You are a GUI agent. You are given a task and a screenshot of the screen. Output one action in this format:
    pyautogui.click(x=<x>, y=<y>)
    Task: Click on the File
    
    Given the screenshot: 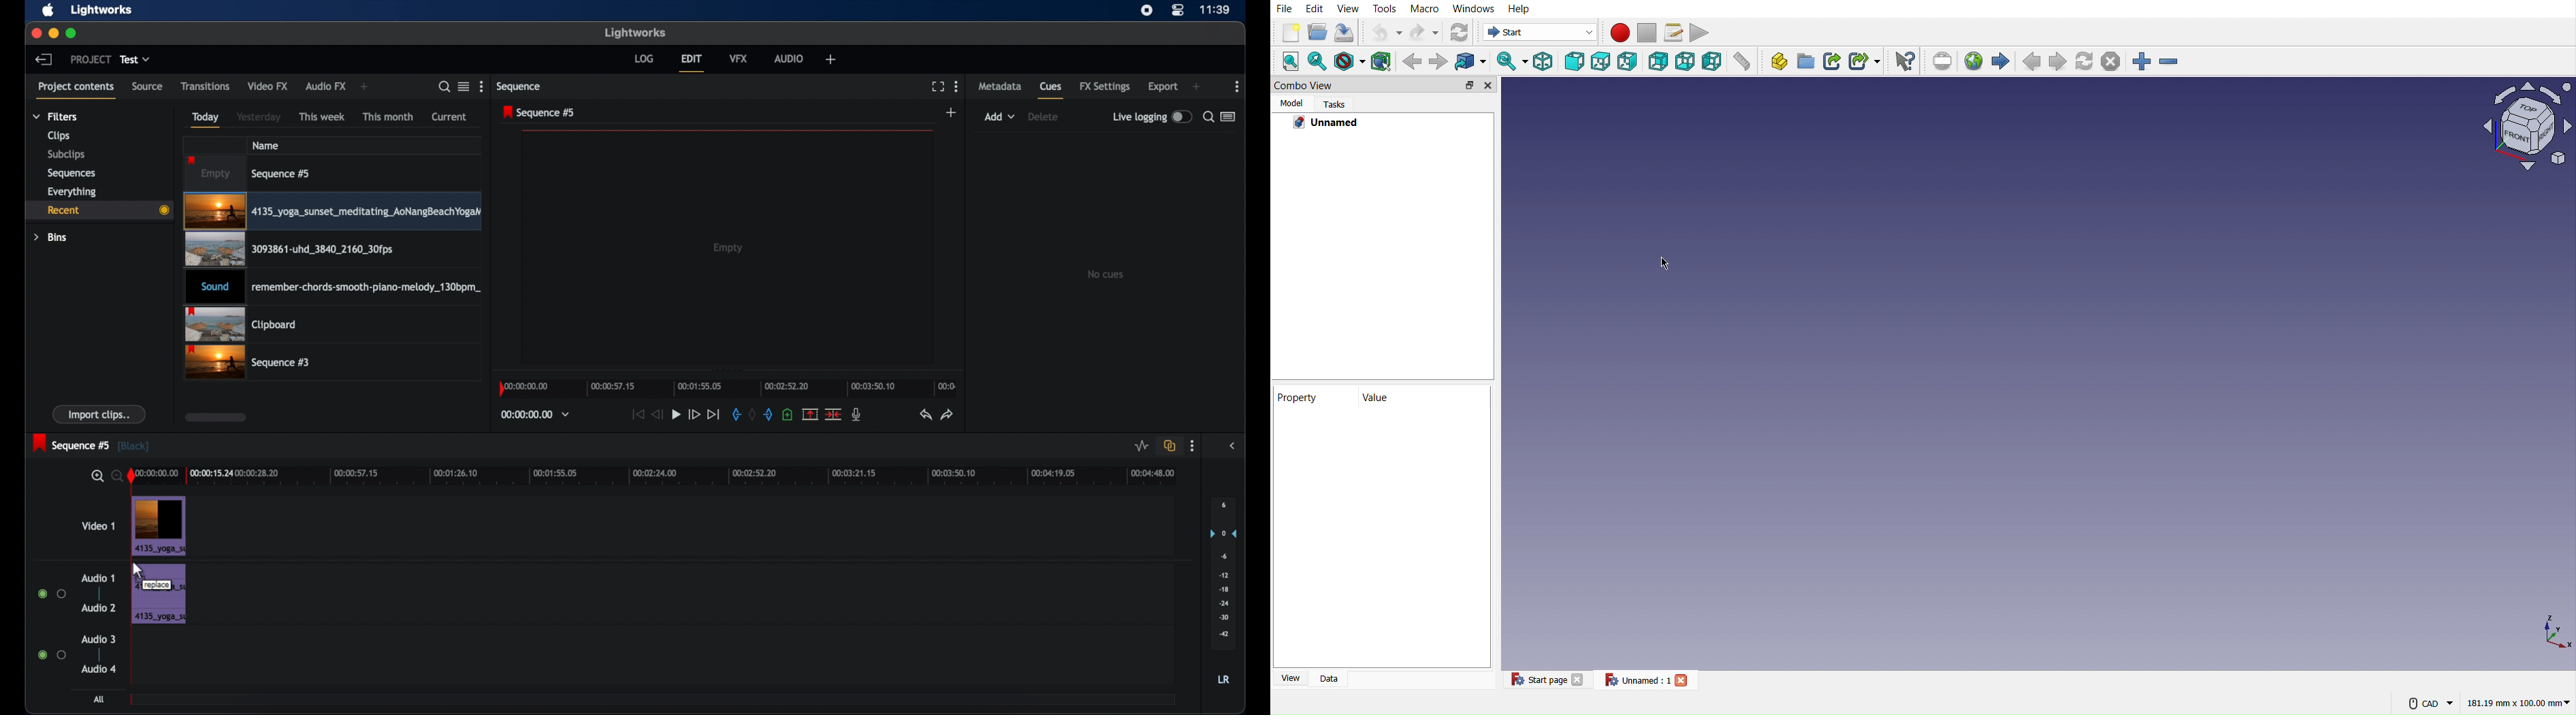 What is the action you would take?
    pyautogui.click(x=1286, y=8)
    